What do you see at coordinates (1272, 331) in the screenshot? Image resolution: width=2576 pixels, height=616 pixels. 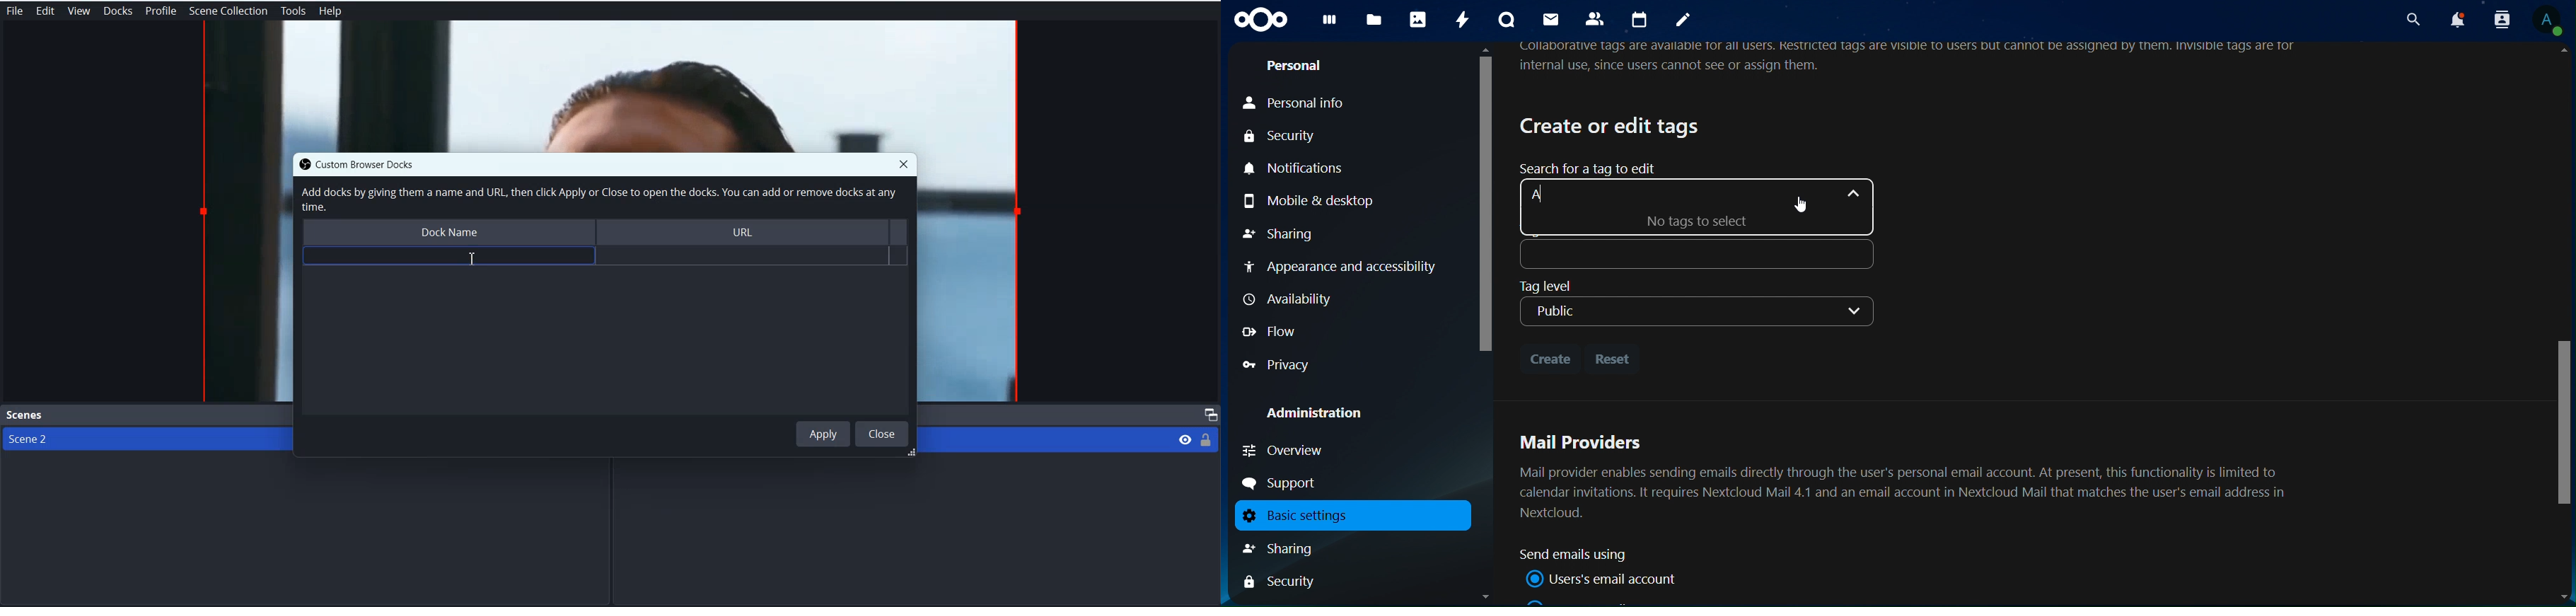 I see `flow` at bounding box center [1272, 331].